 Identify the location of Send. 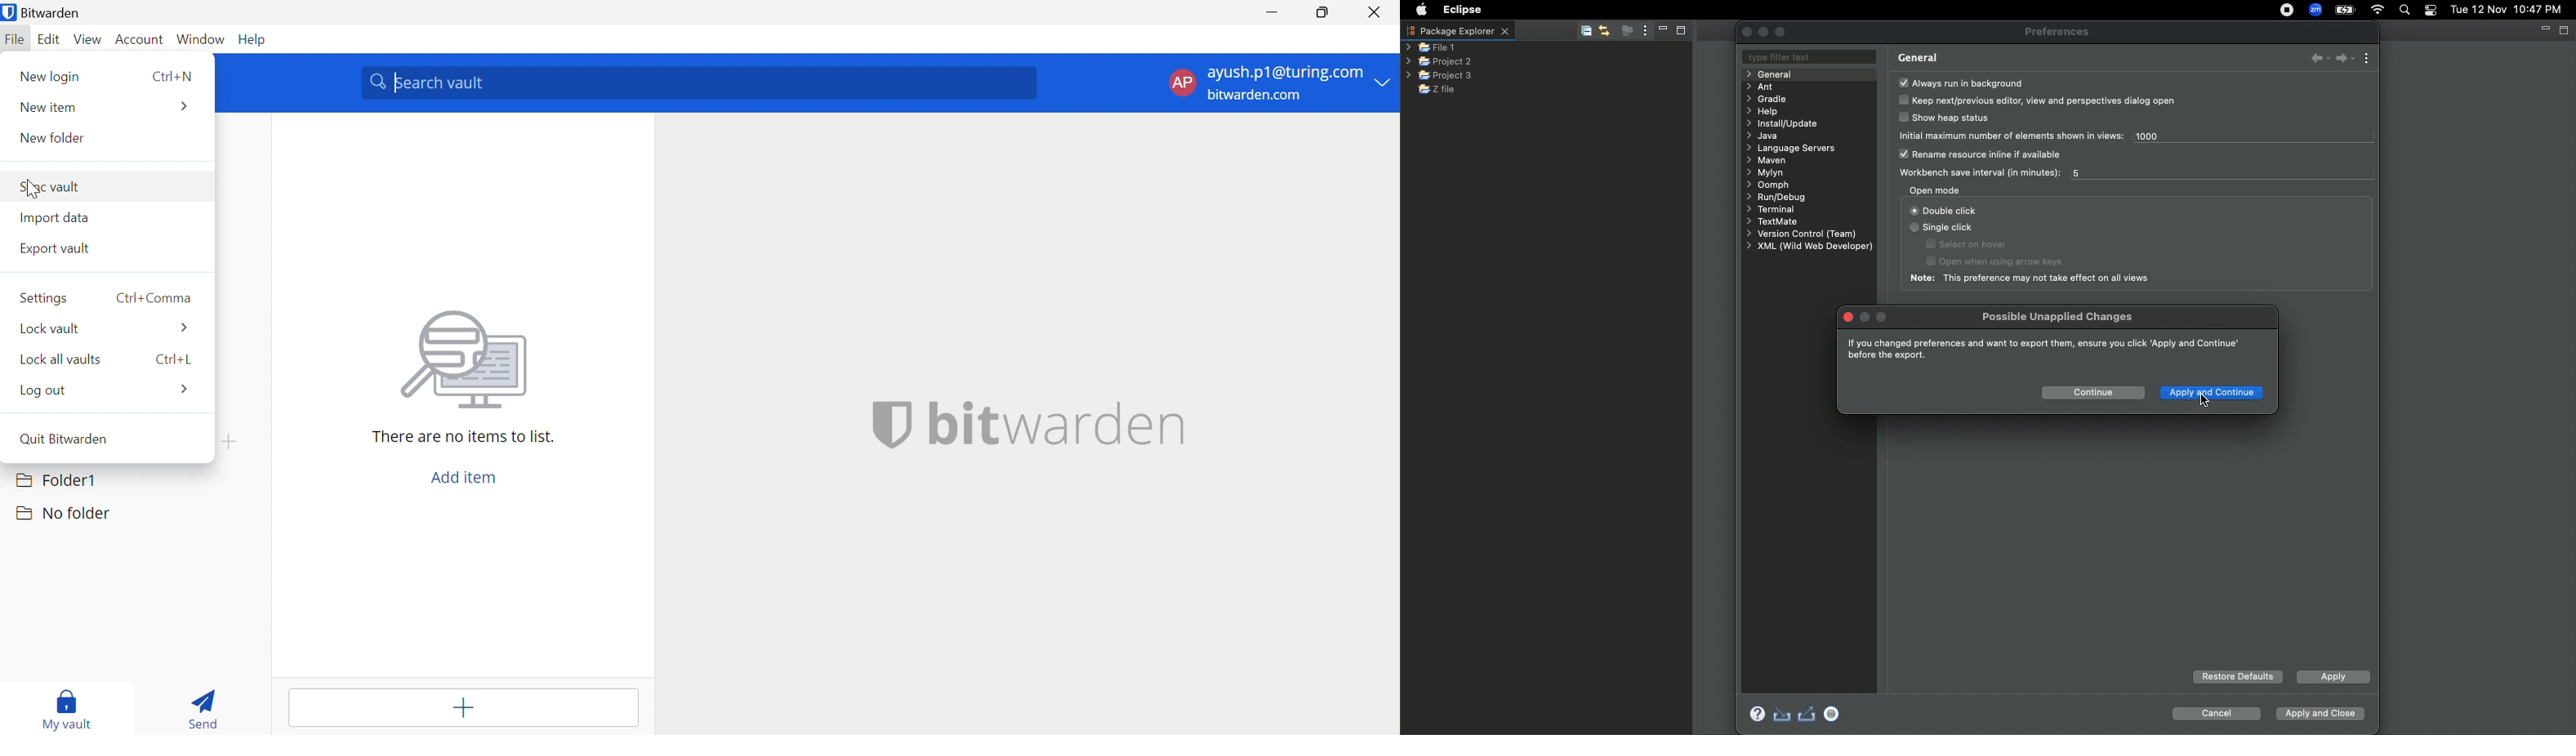
(207, 706).